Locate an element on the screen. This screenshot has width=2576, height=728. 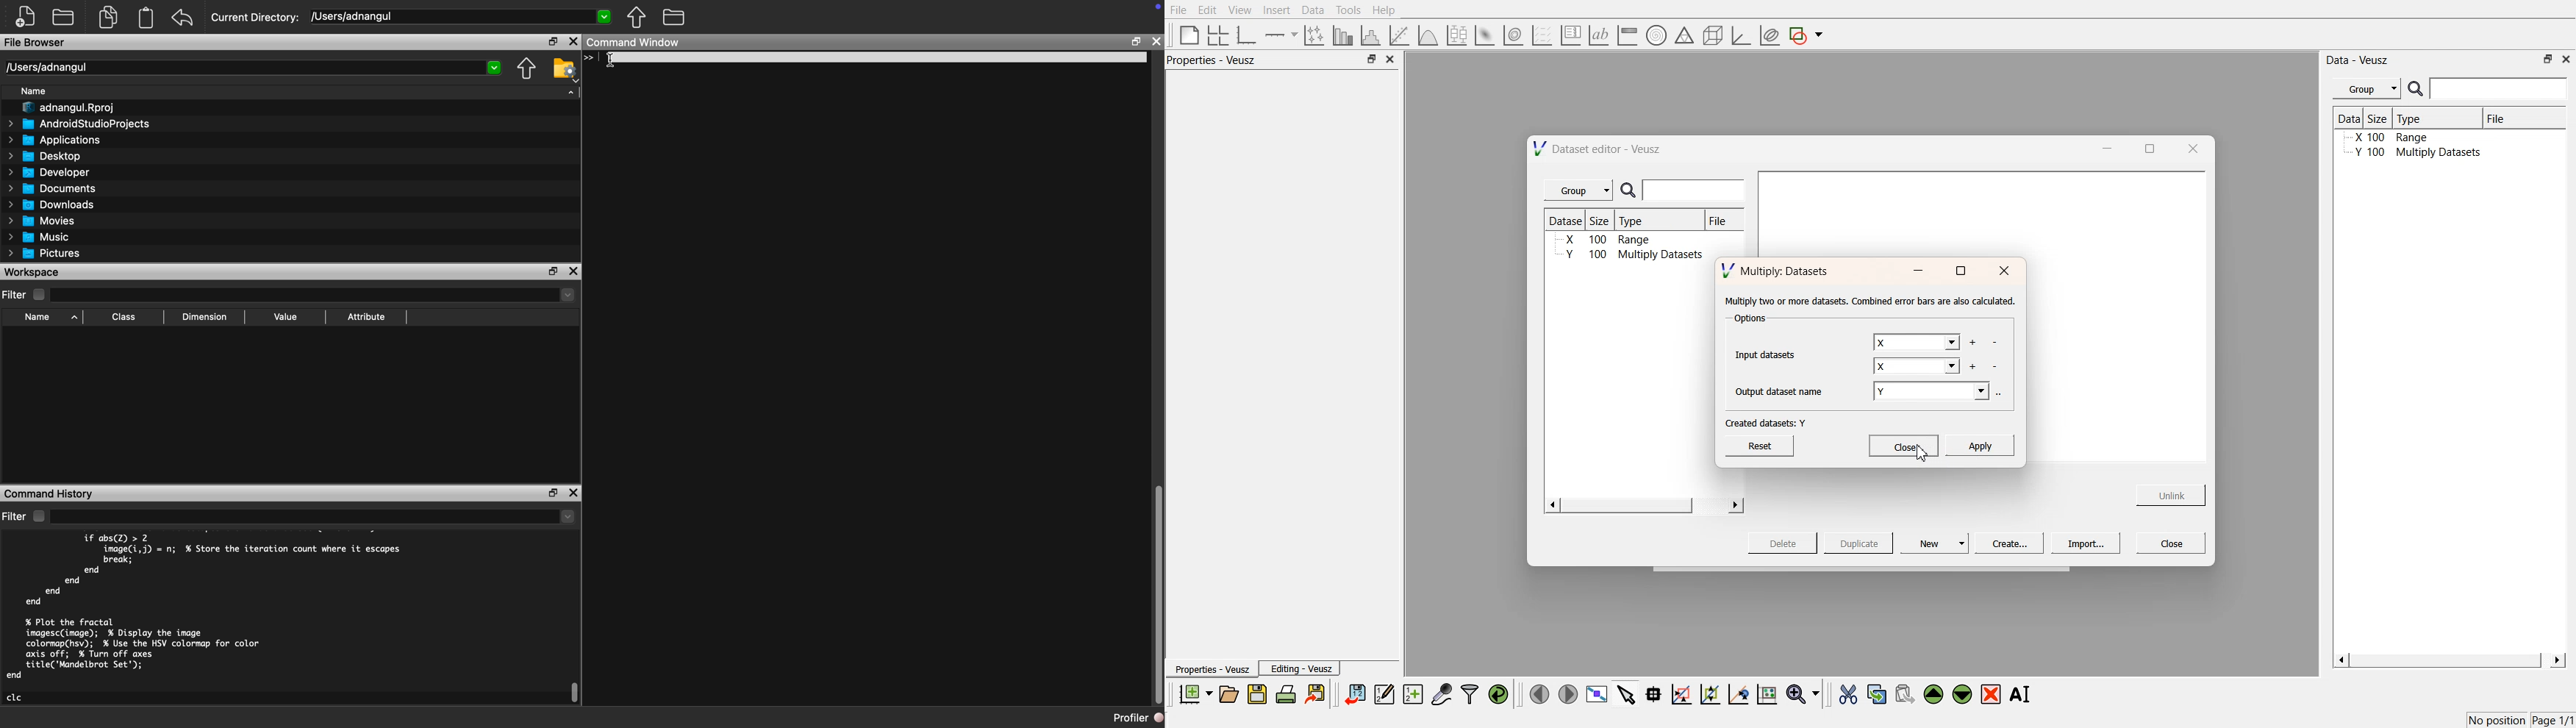
add more is located at coordinates (1972, 343).